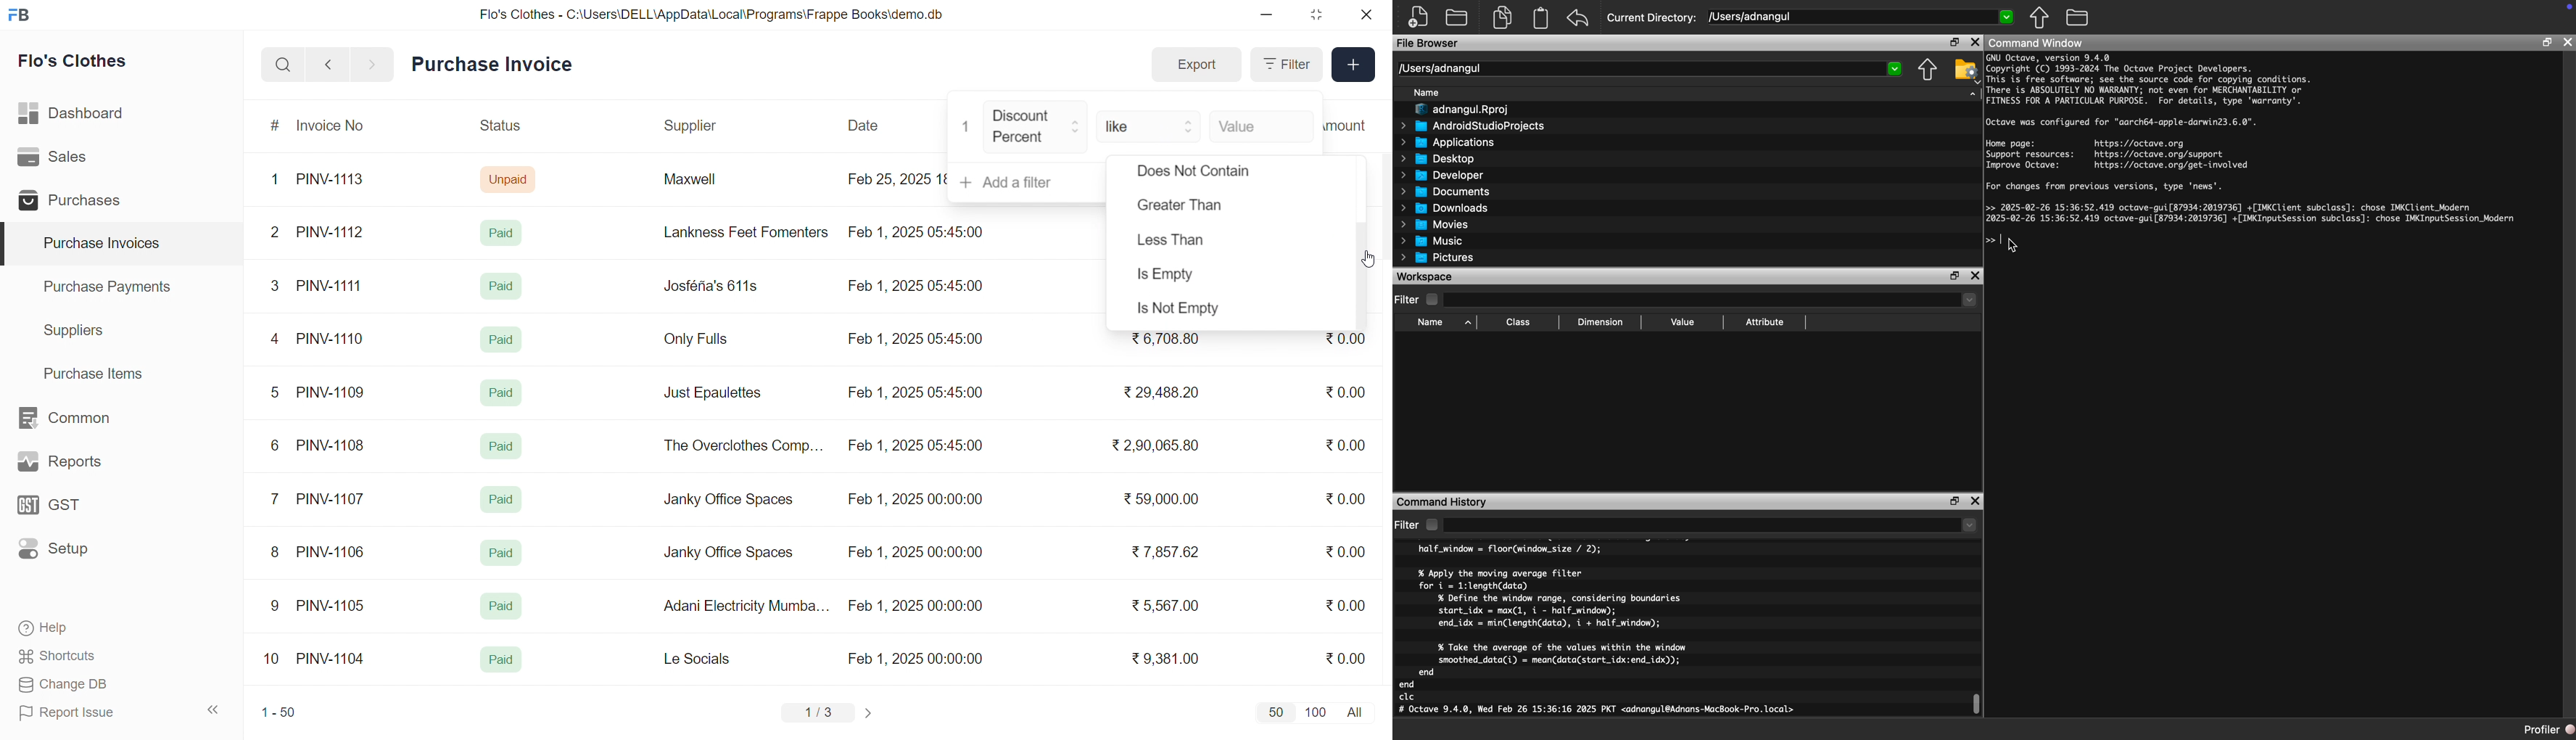  What do you see at coordinates (1260, 125) in the screenshot?
I see `Value` at bounding box center [1260, 125].